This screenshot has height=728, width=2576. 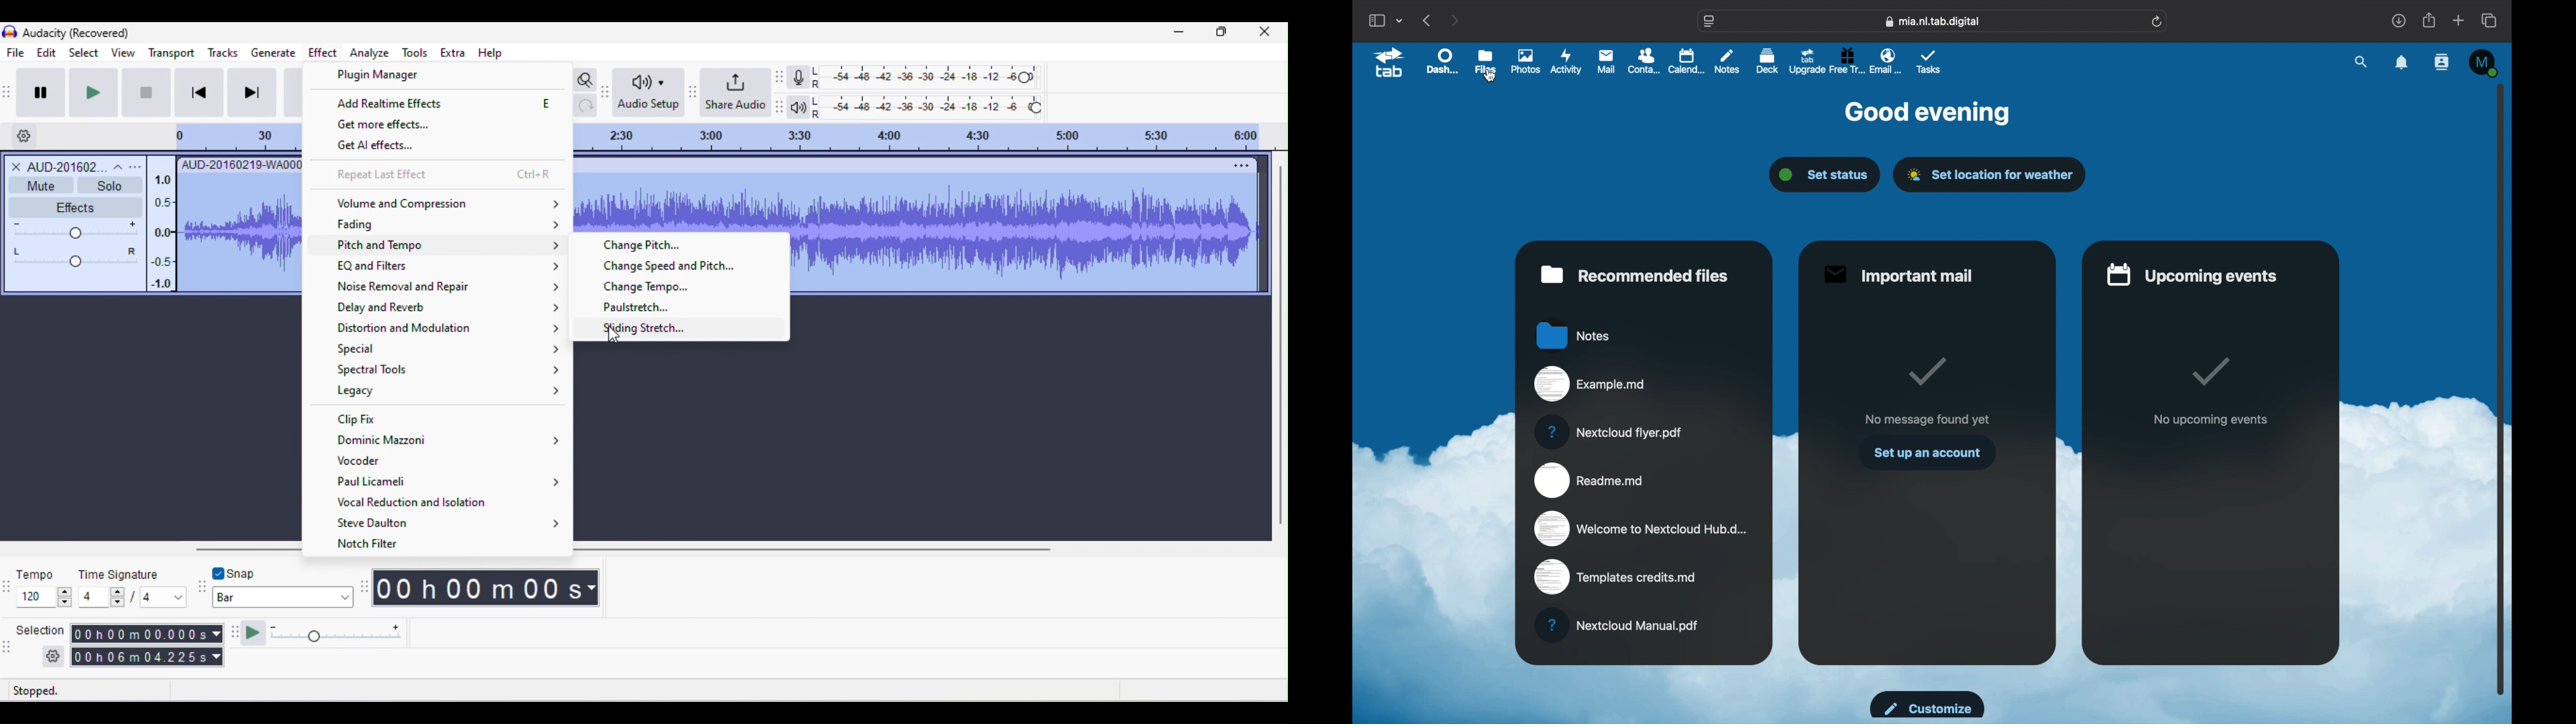 What do you see at coordinates (1607, 61) in the screenshot?
I see `mail` at bounding box center [1607, 61].